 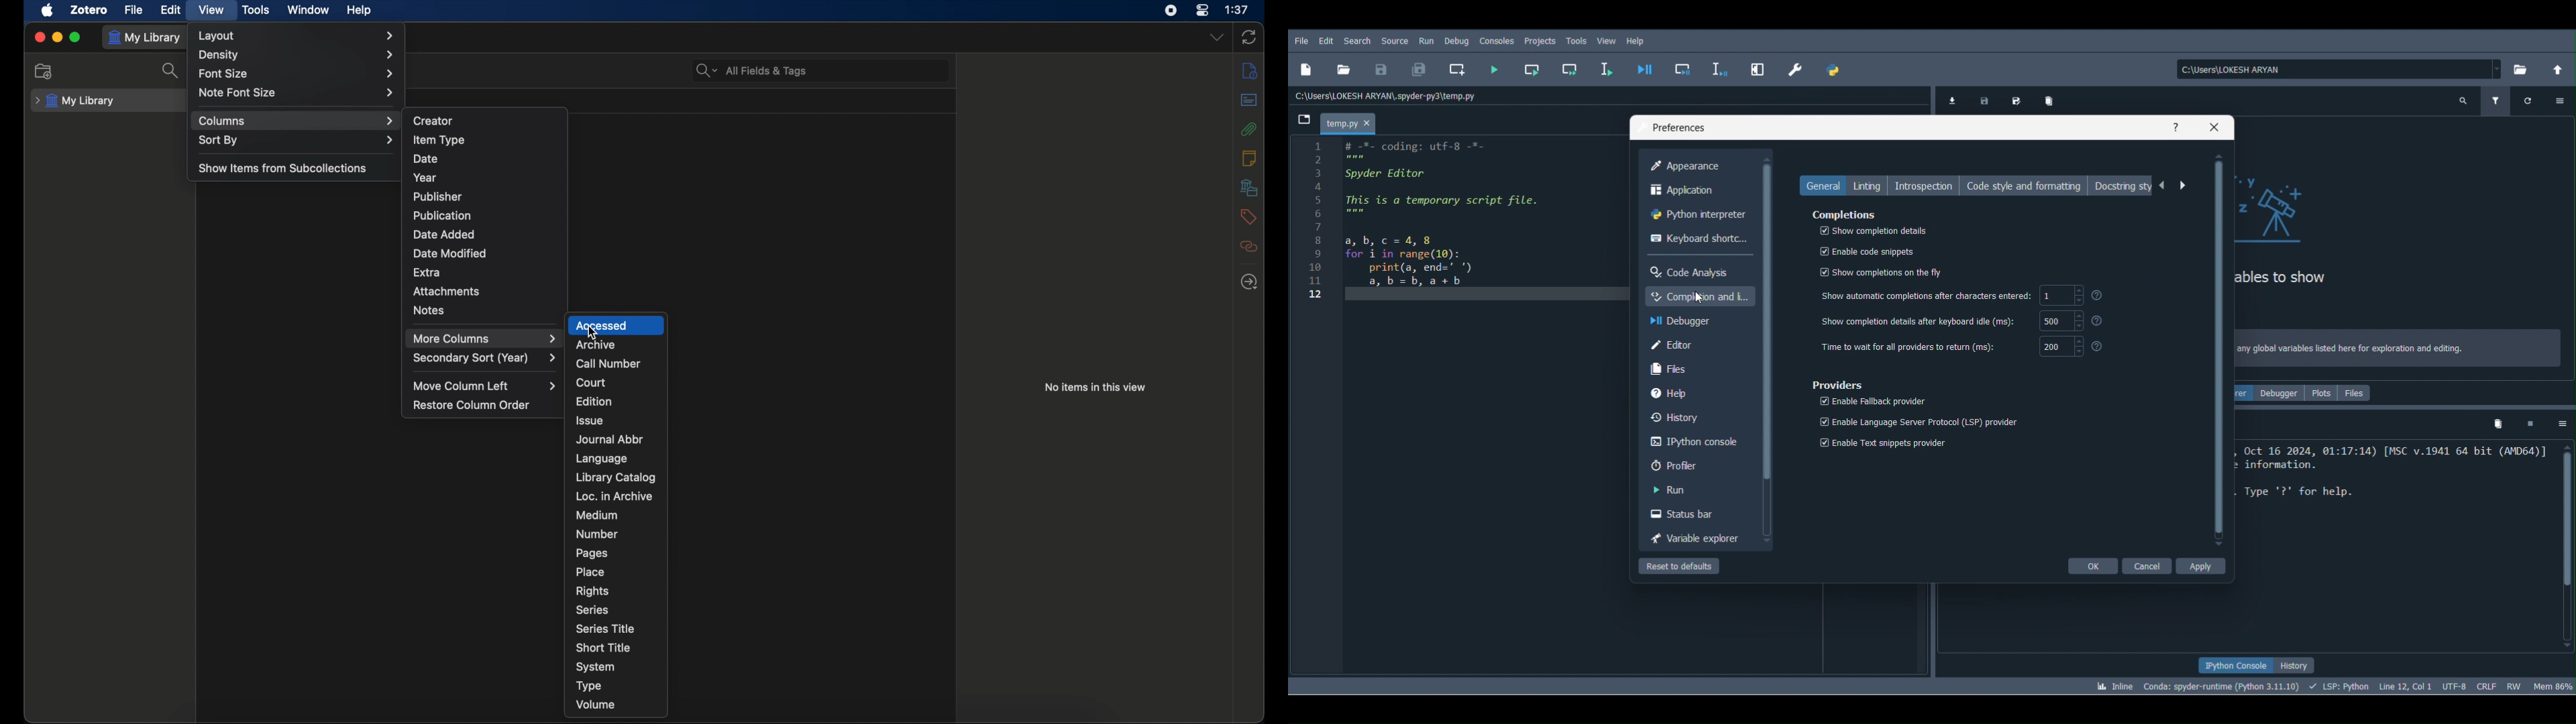 I want to click on Enable Language server Protocol(LSP) provider, so click(x=1917, y=422).